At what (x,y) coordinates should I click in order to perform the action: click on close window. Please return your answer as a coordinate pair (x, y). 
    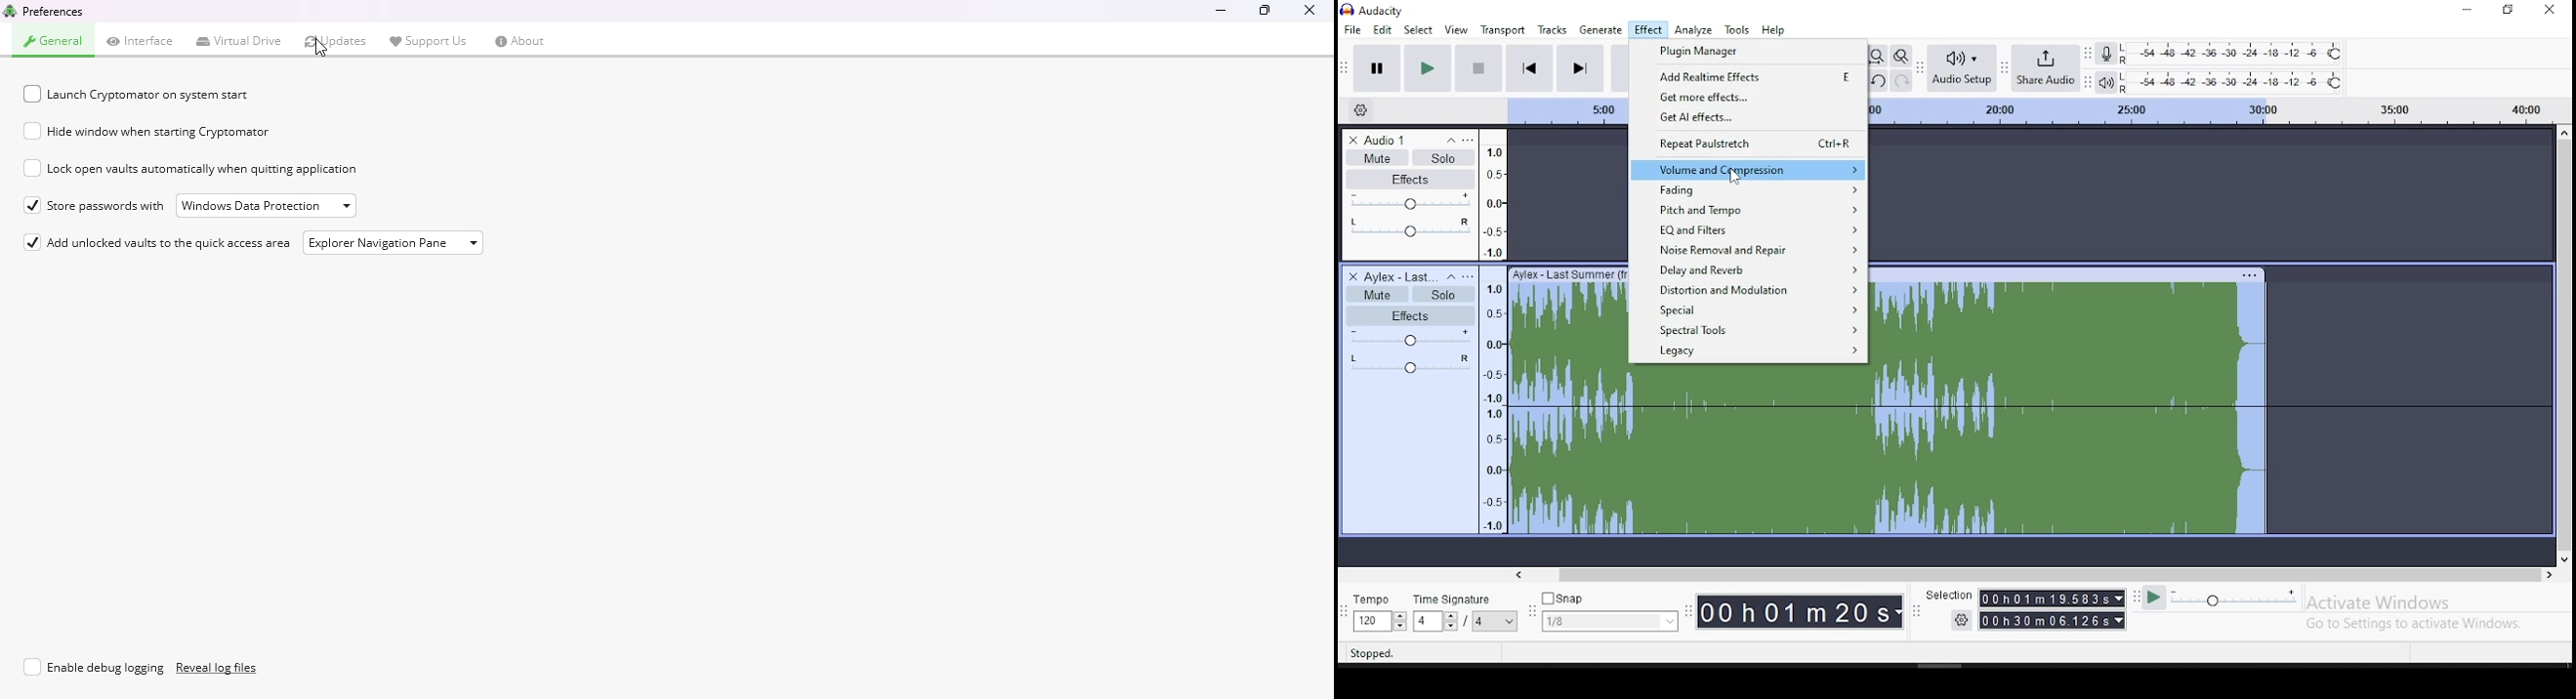
    Looking at the image, I should click on (2552, 12).